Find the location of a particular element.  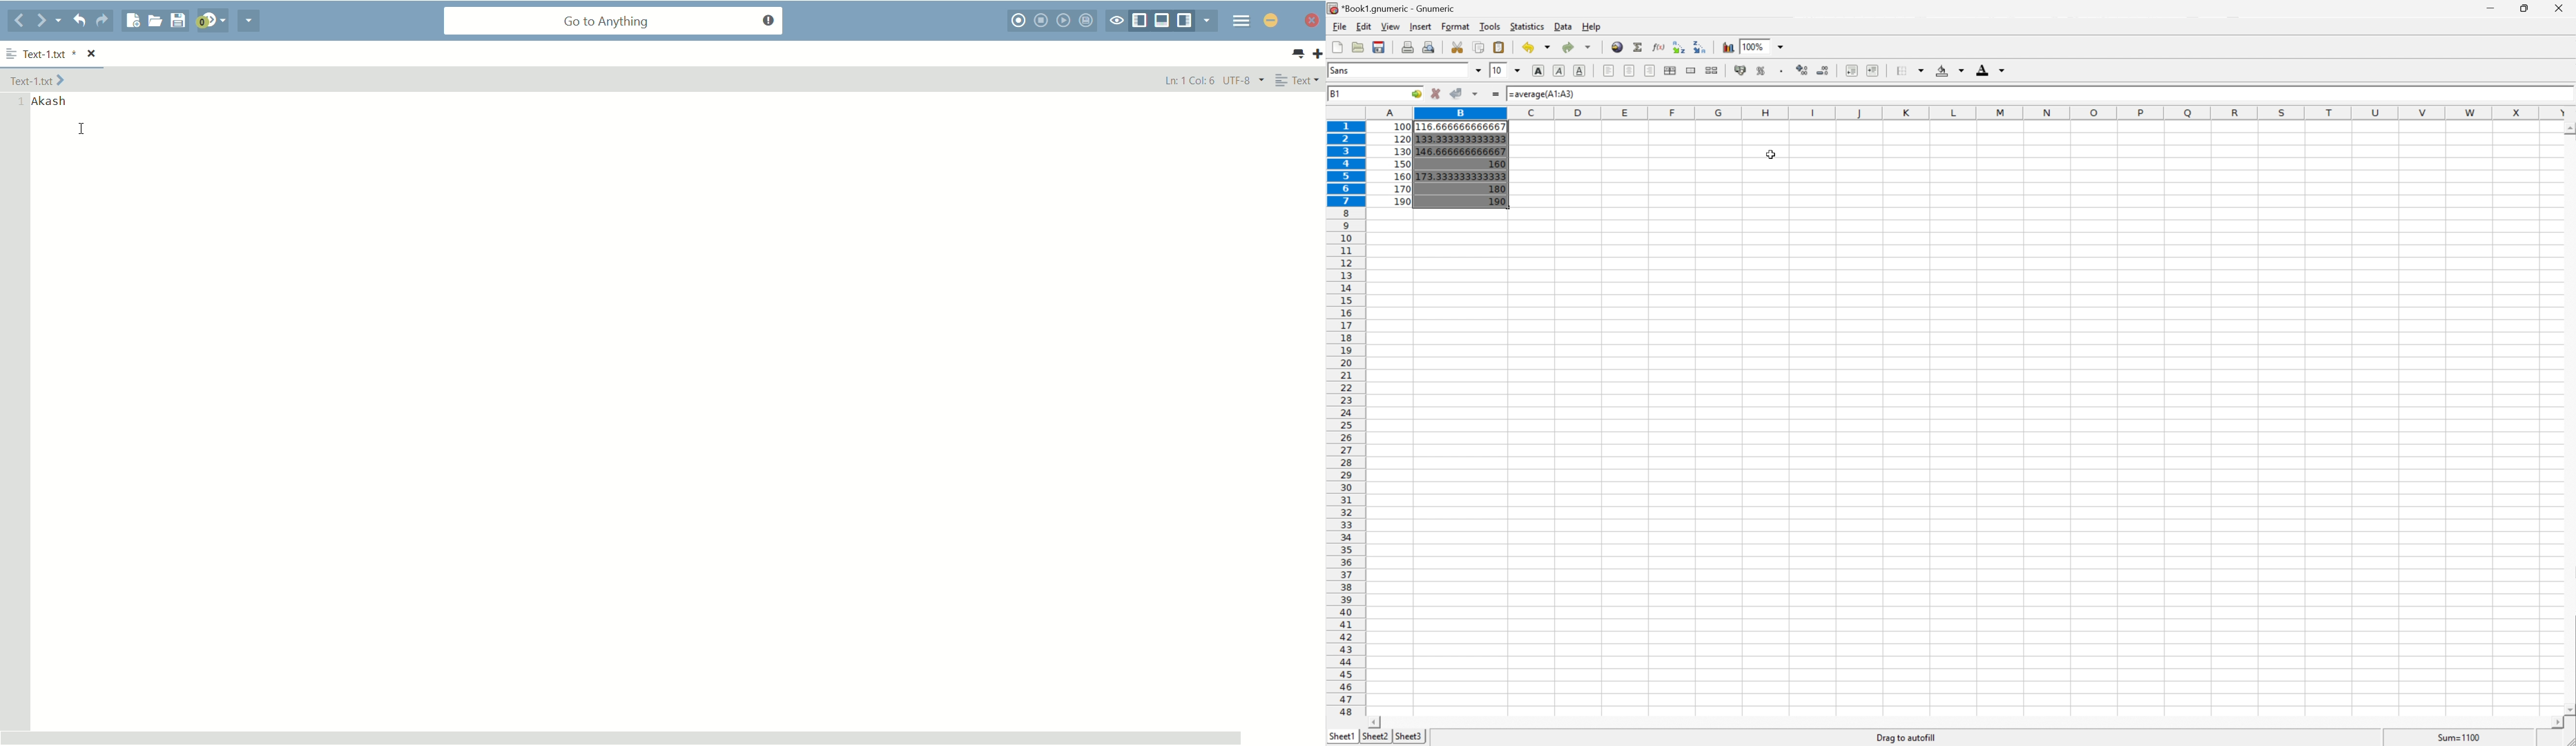

Statistics is located at coordinates (1527, 25).